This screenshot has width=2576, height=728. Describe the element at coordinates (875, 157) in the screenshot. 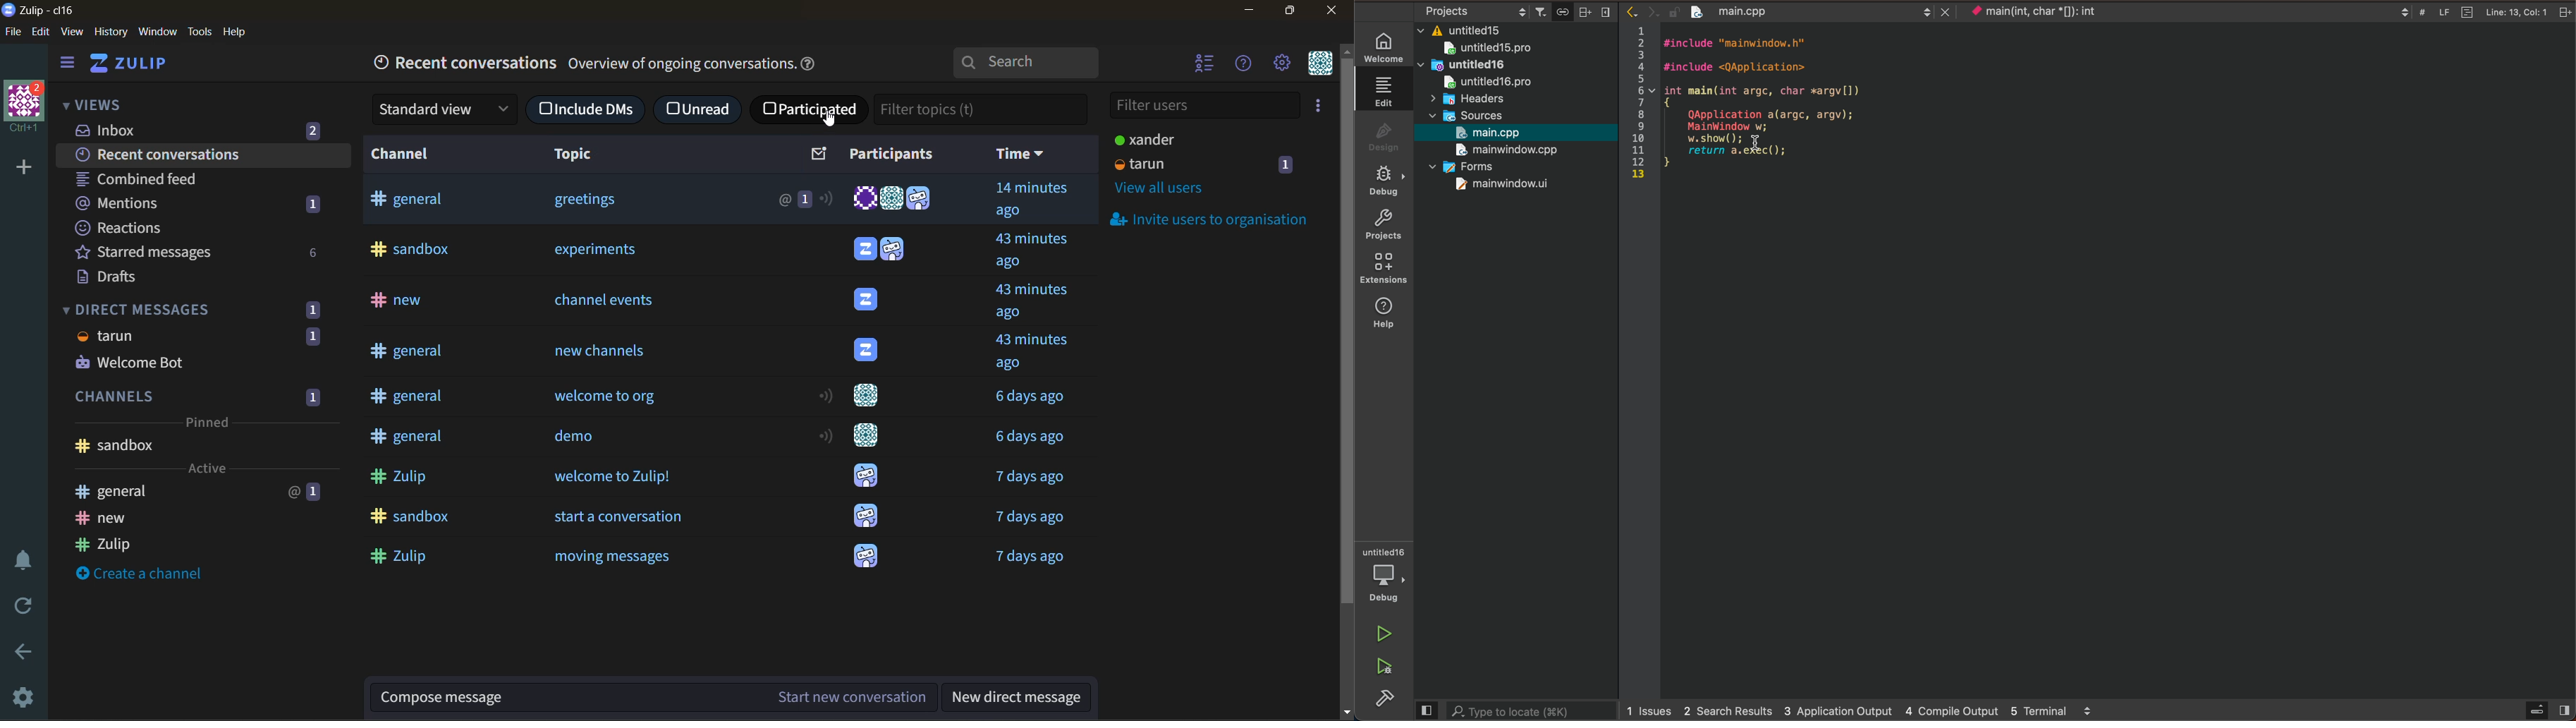

I see `participants` at that location.